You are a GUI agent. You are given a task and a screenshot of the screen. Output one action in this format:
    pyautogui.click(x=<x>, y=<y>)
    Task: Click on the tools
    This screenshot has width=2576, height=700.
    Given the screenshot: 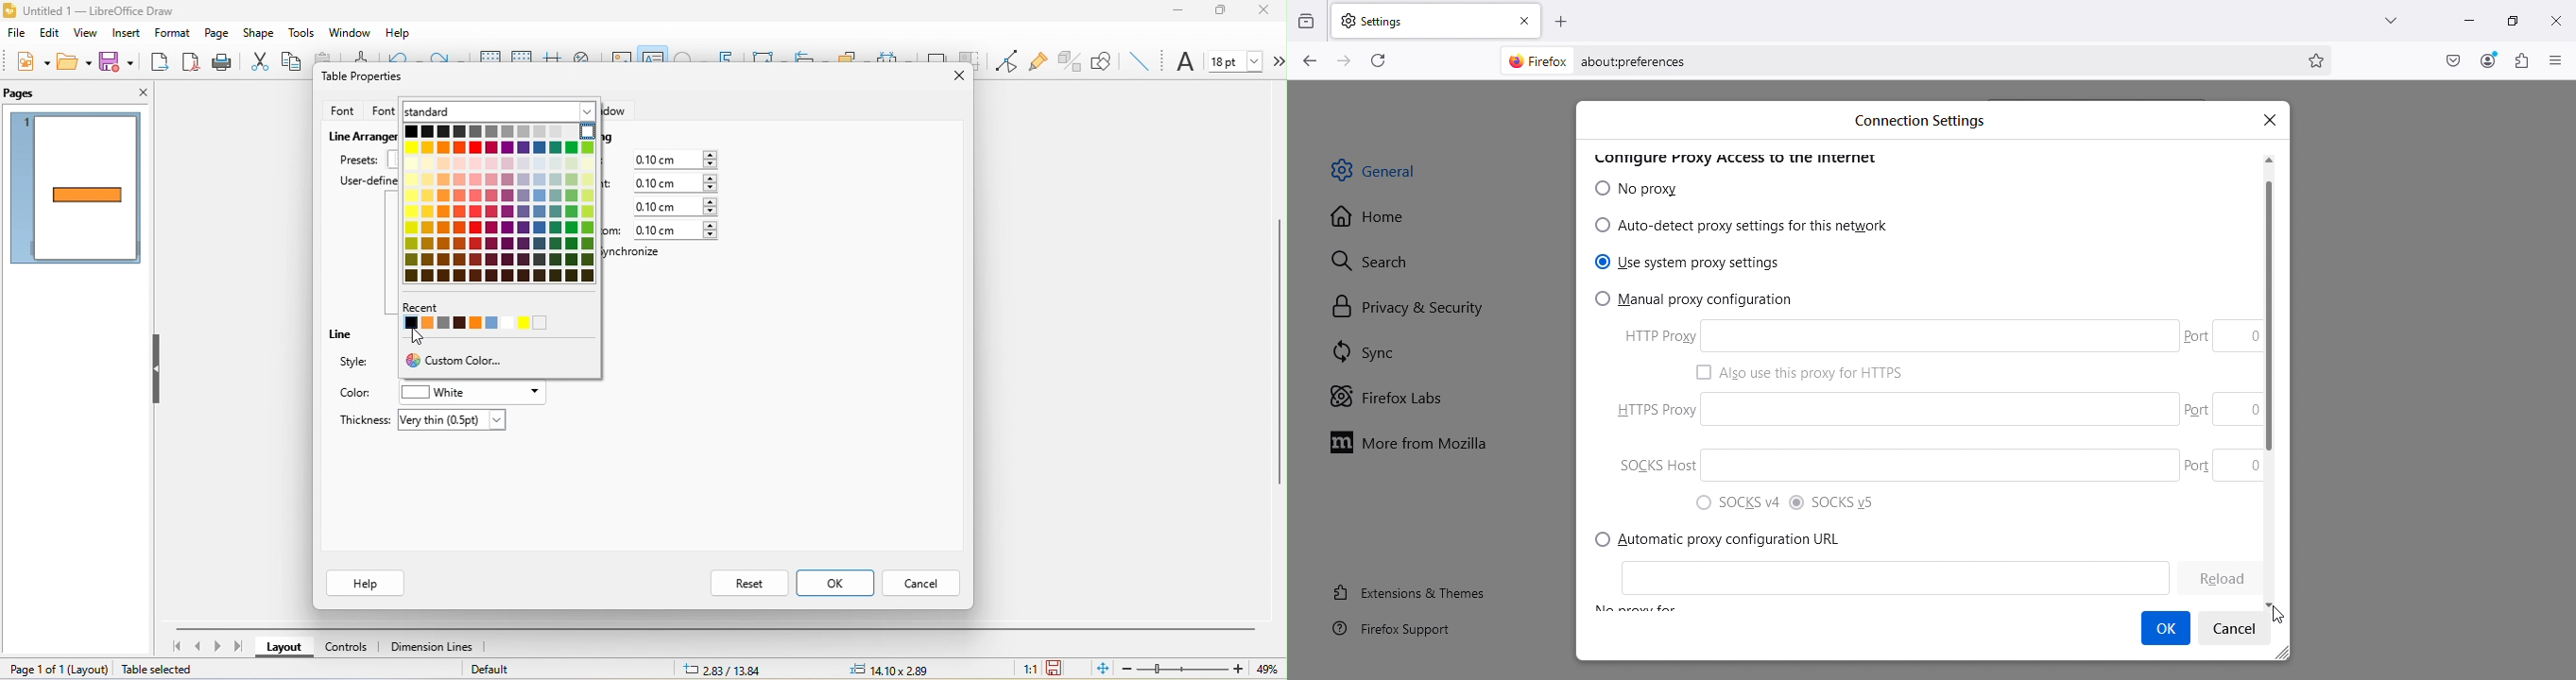 What is the action you would take?
    pyautogui.click(x=299, y=33)
    